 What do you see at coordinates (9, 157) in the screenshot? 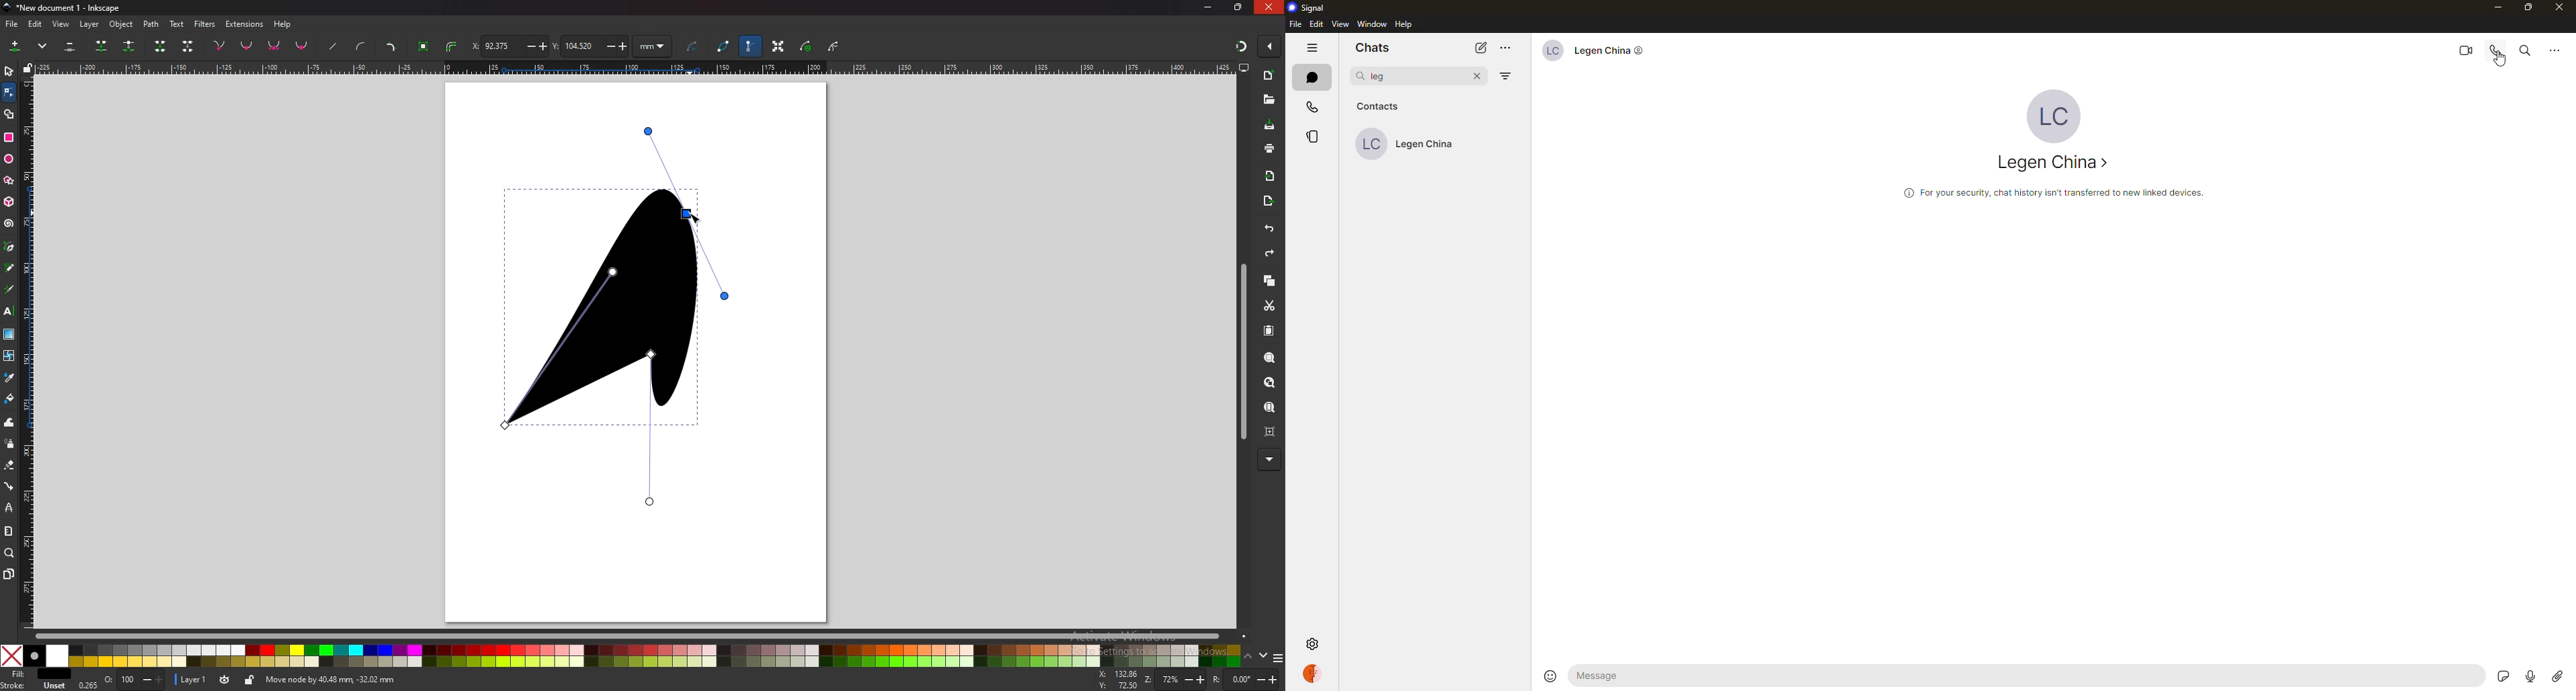
I see `ellipse` at bounding box center [9, 157].